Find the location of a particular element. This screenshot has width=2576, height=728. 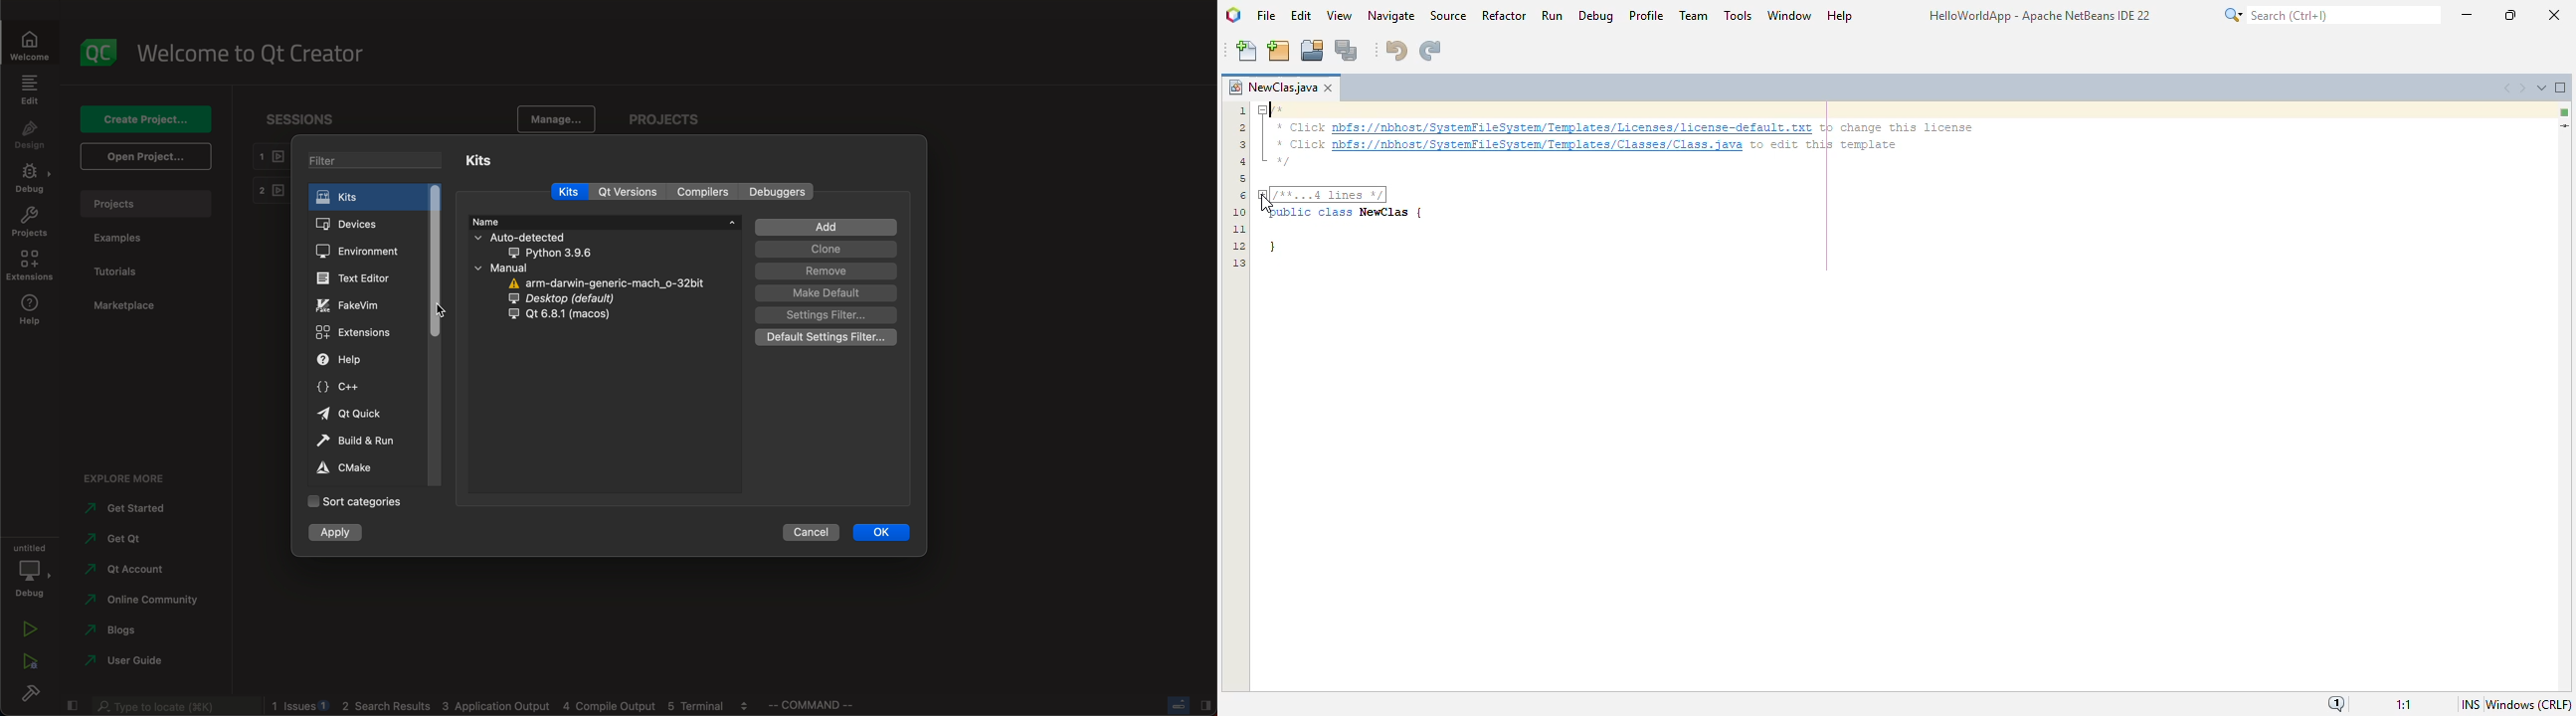

auto detected is located at coordinates (554, 244).